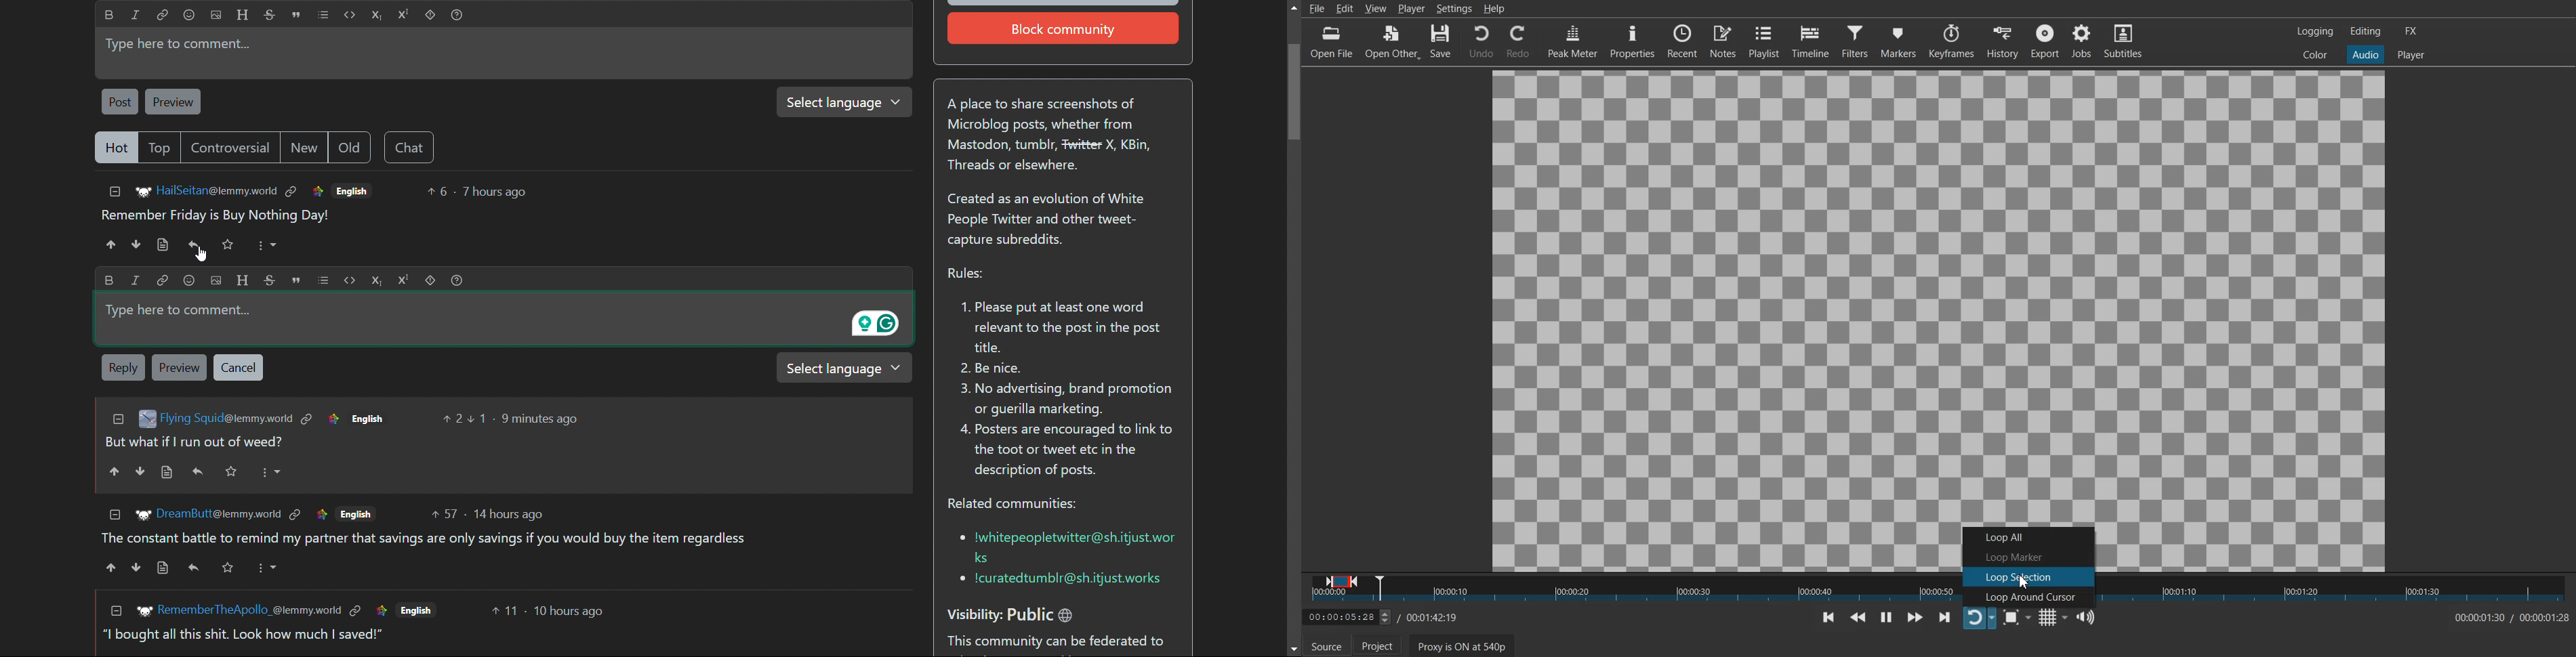 Image resolution: width=2576 pixels, height=672 pixels. I want to click on username, so click(220, 513).